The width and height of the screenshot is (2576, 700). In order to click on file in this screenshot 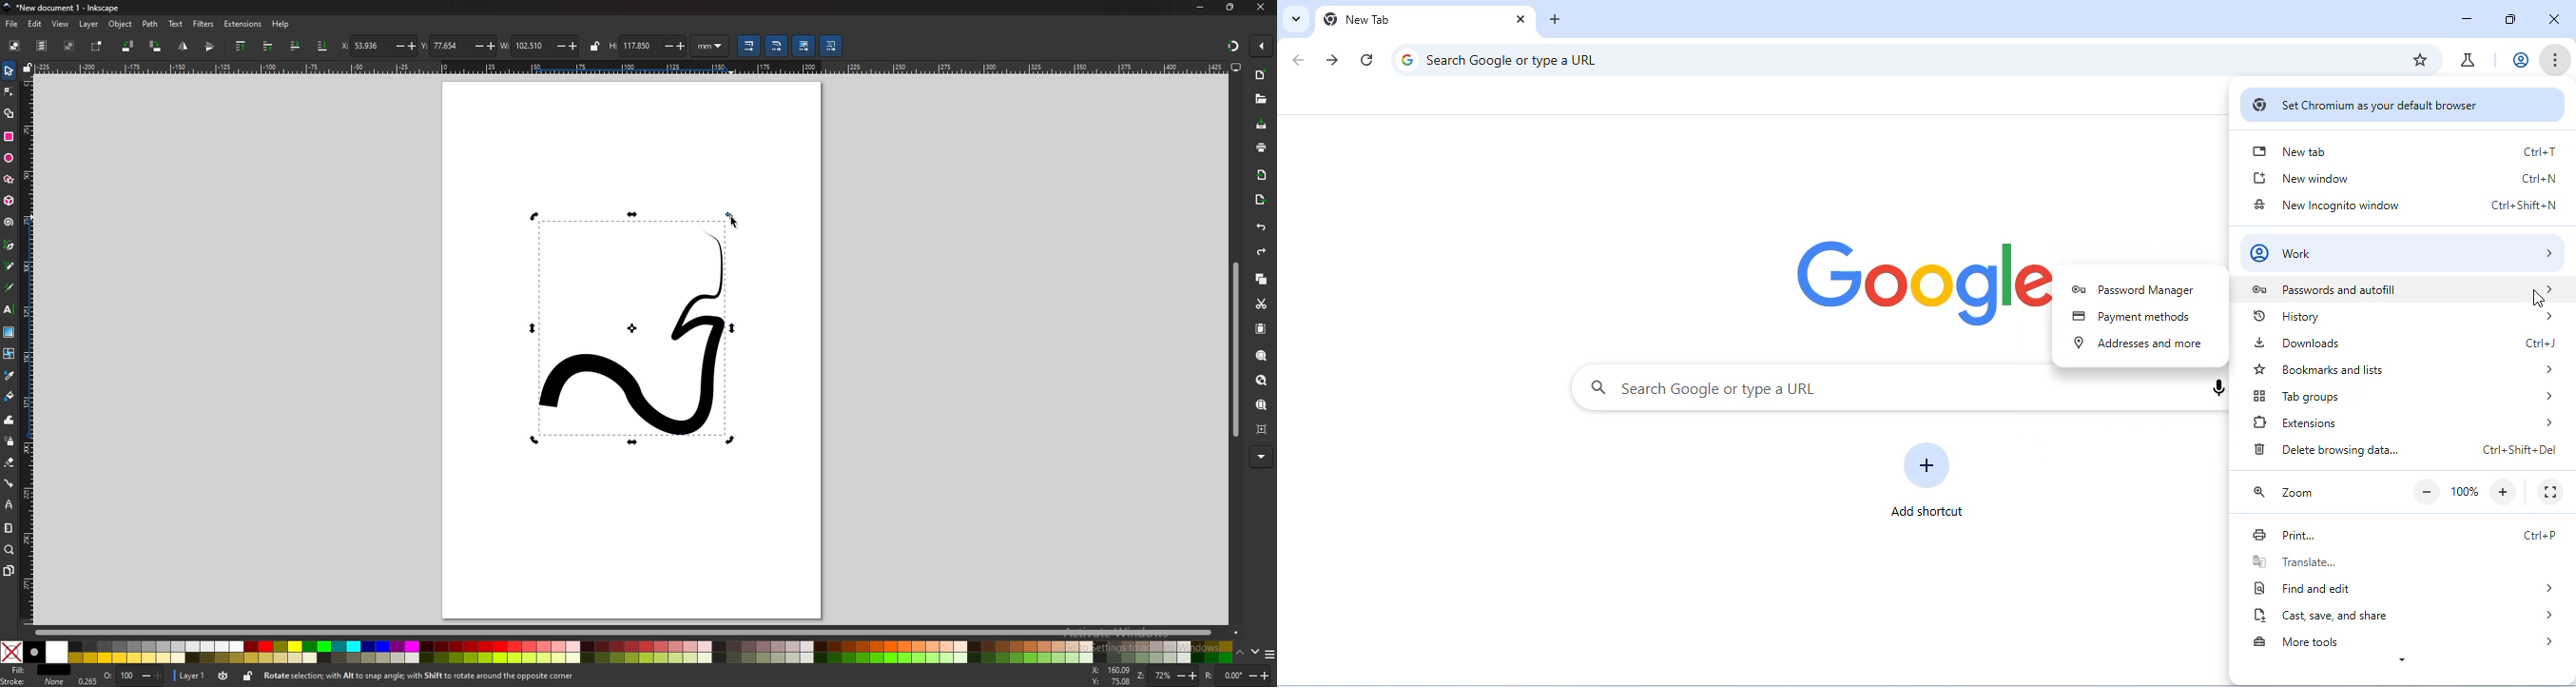, I will do `click(11, 24)`.